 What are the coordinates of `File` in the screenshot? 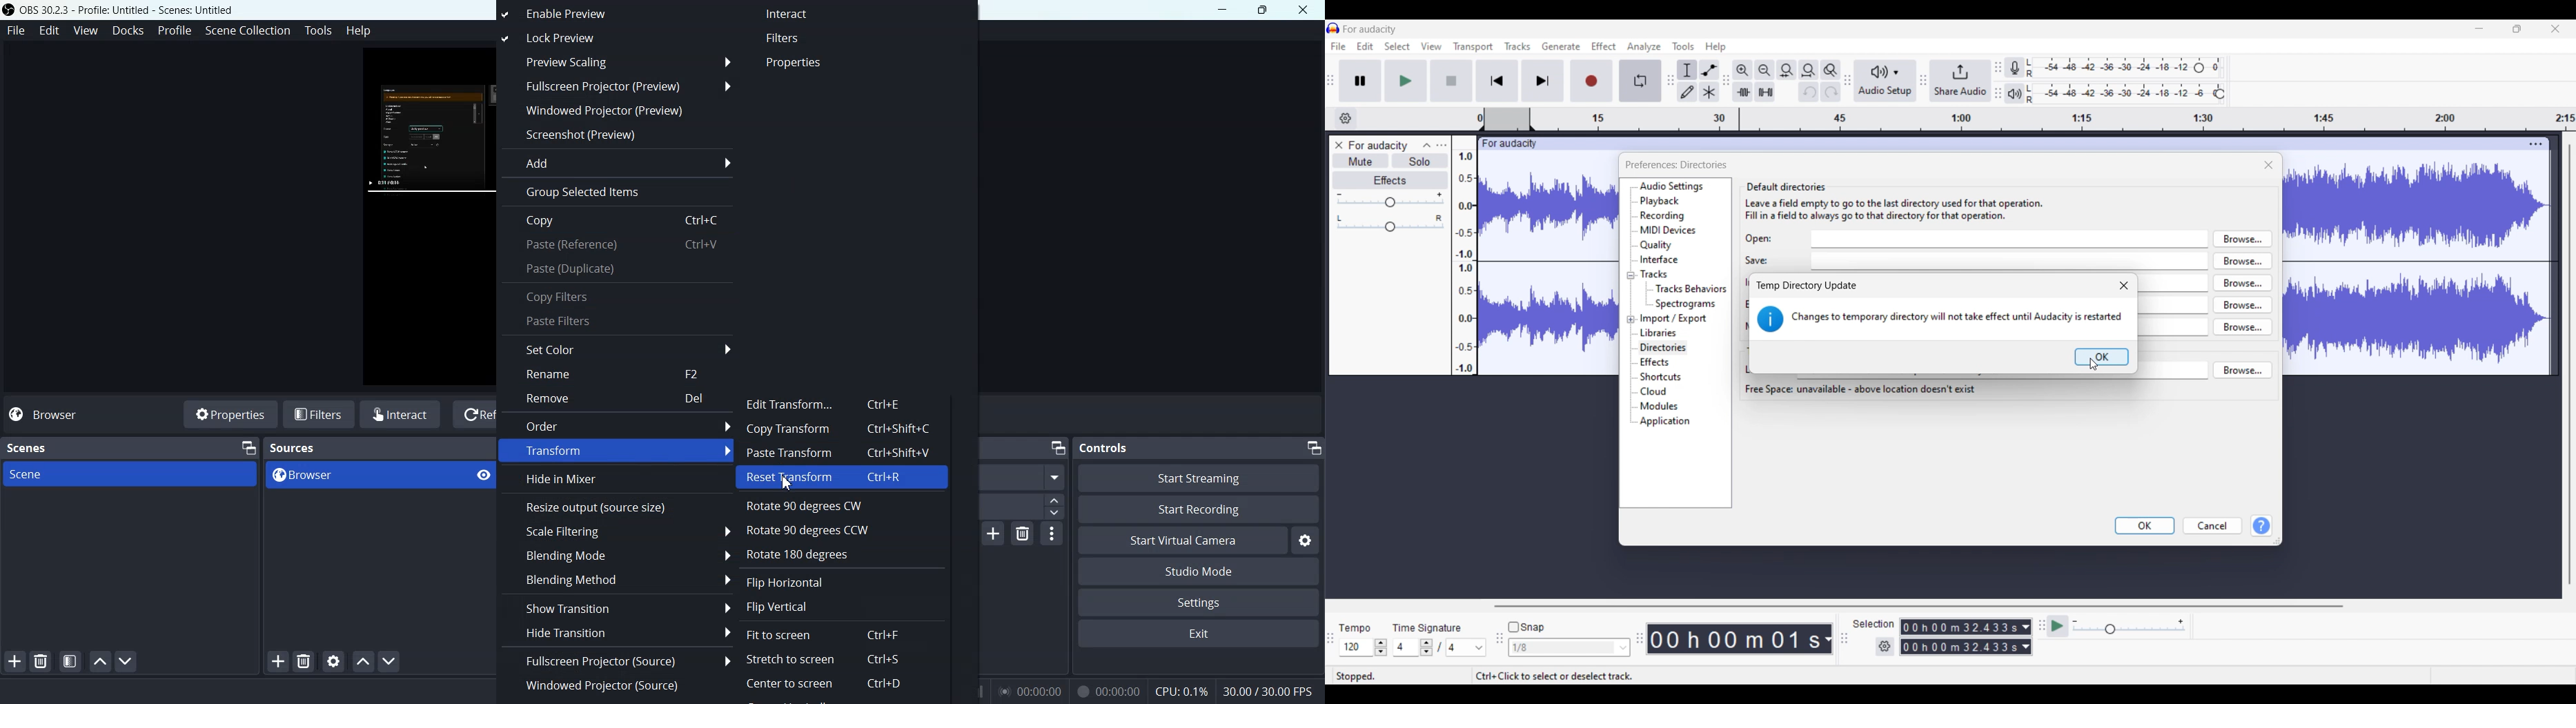 It's located at (15, 30).